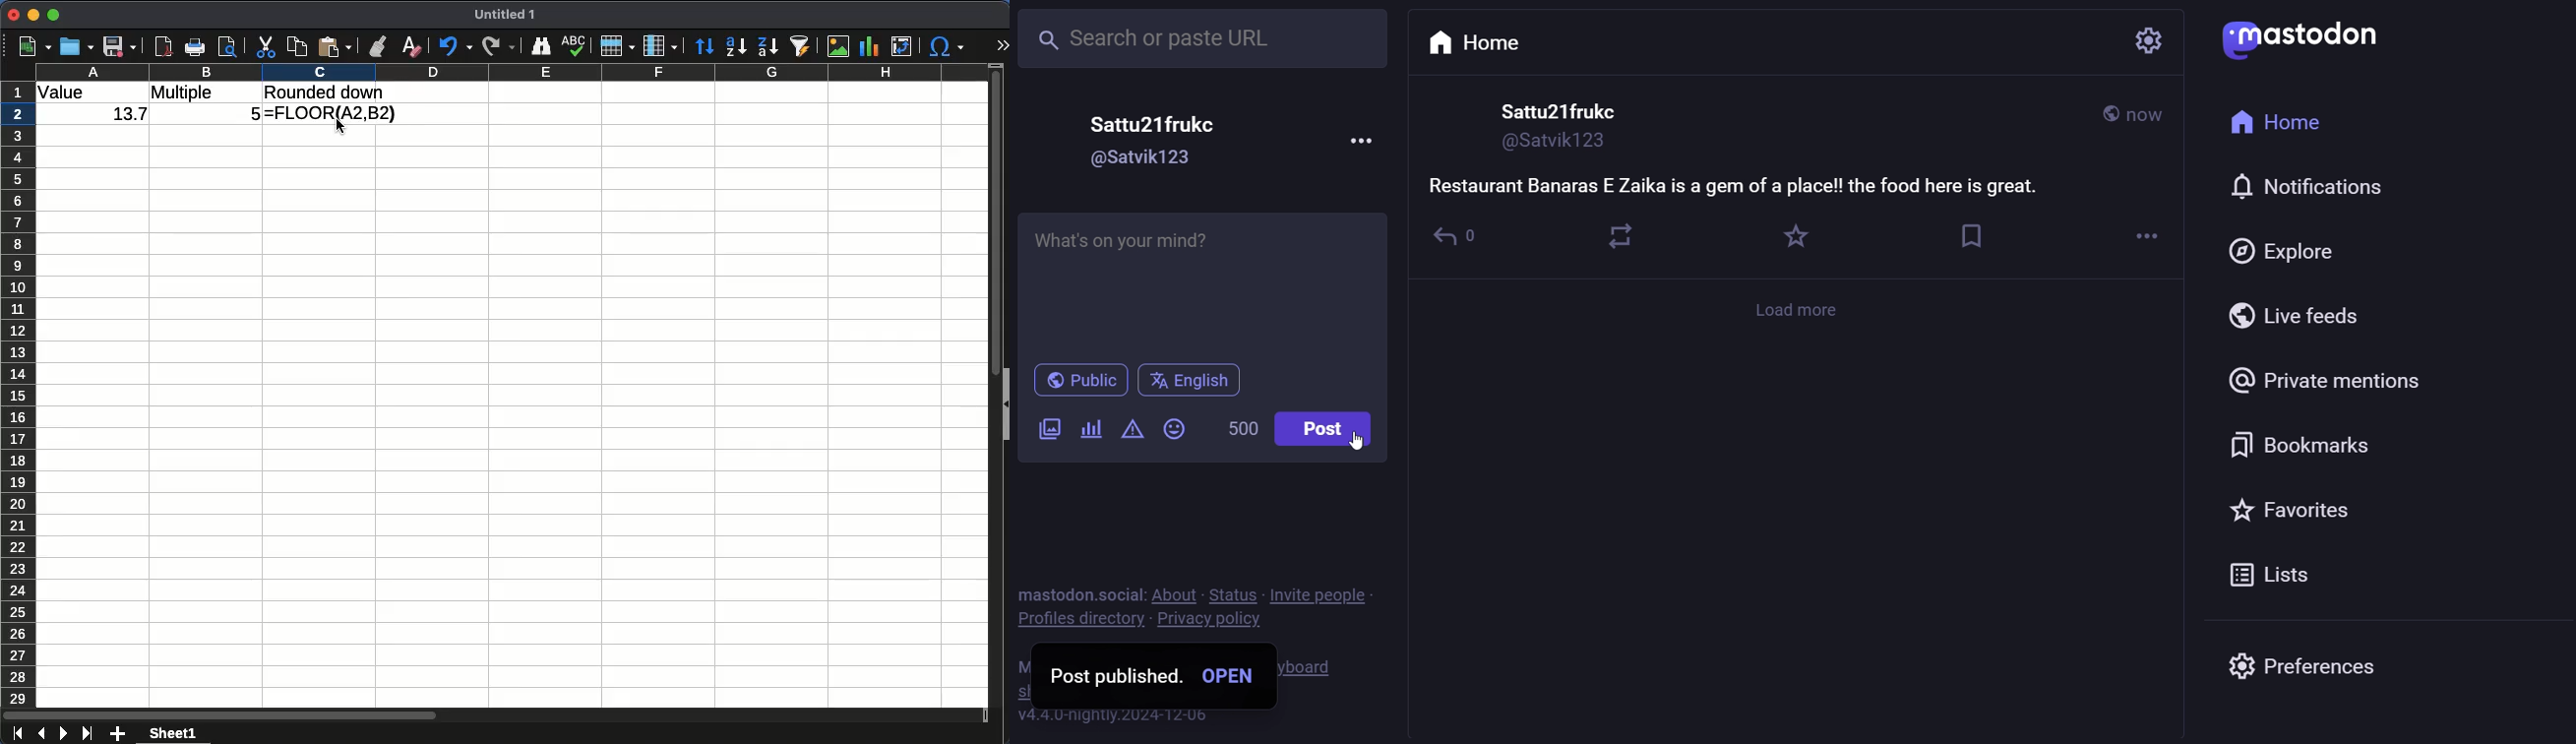 The image size is (2576, 756). I want to click on id, so click(1551, 146).